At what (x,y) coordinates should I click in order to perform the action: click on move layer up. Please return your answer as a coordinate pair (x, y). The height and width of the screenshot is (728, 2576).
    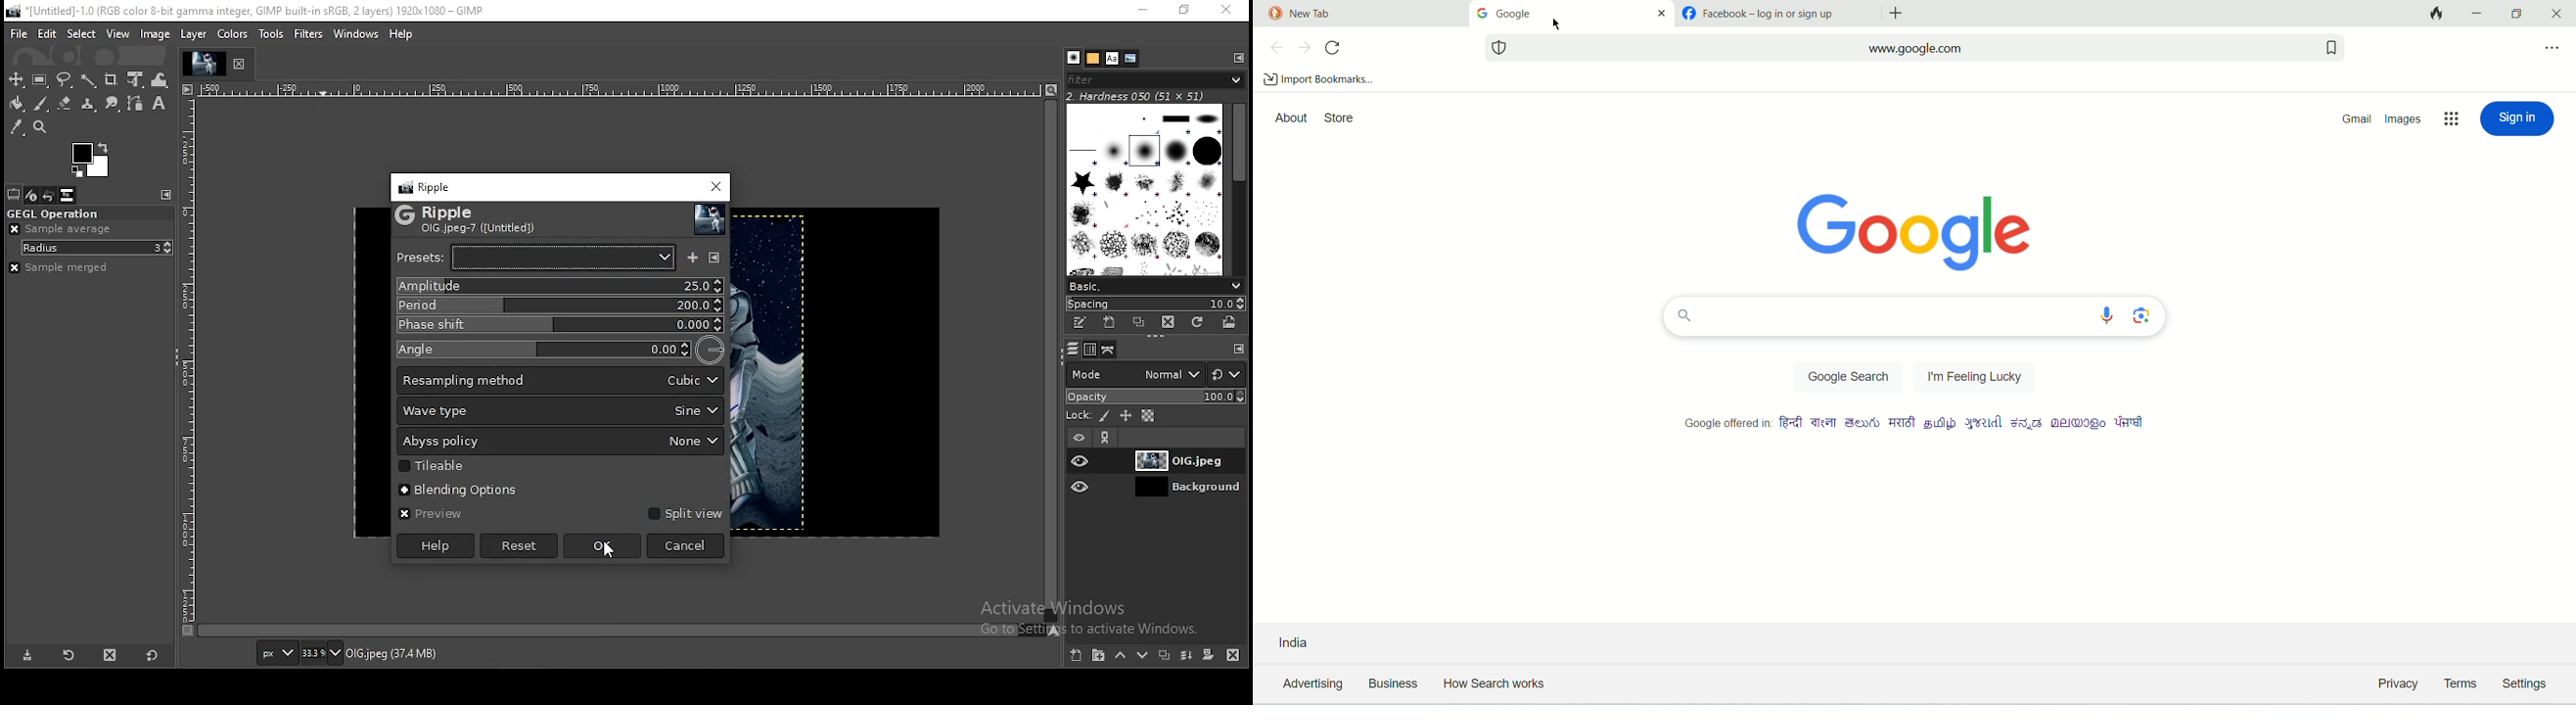
    Looking at the image, I should click on (1126, 656).